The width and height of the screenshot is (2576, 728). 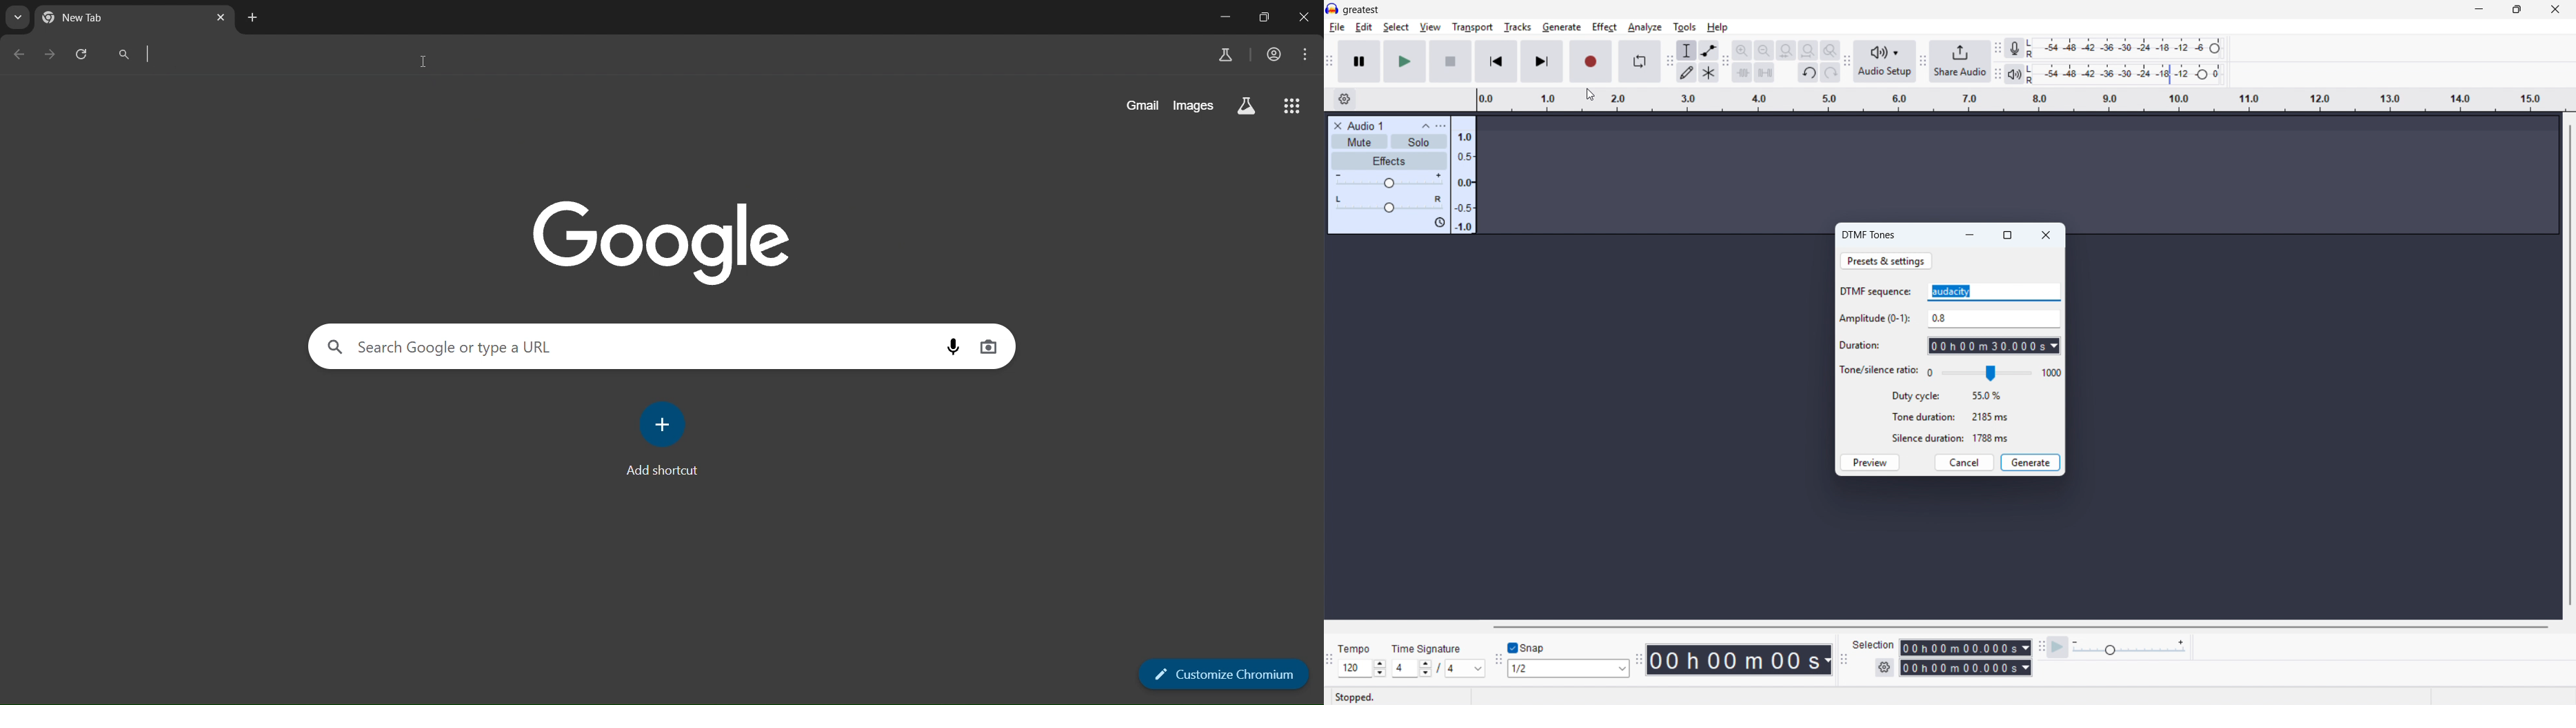 I want to click on Sync lock on, so click(x=1440, y=223).